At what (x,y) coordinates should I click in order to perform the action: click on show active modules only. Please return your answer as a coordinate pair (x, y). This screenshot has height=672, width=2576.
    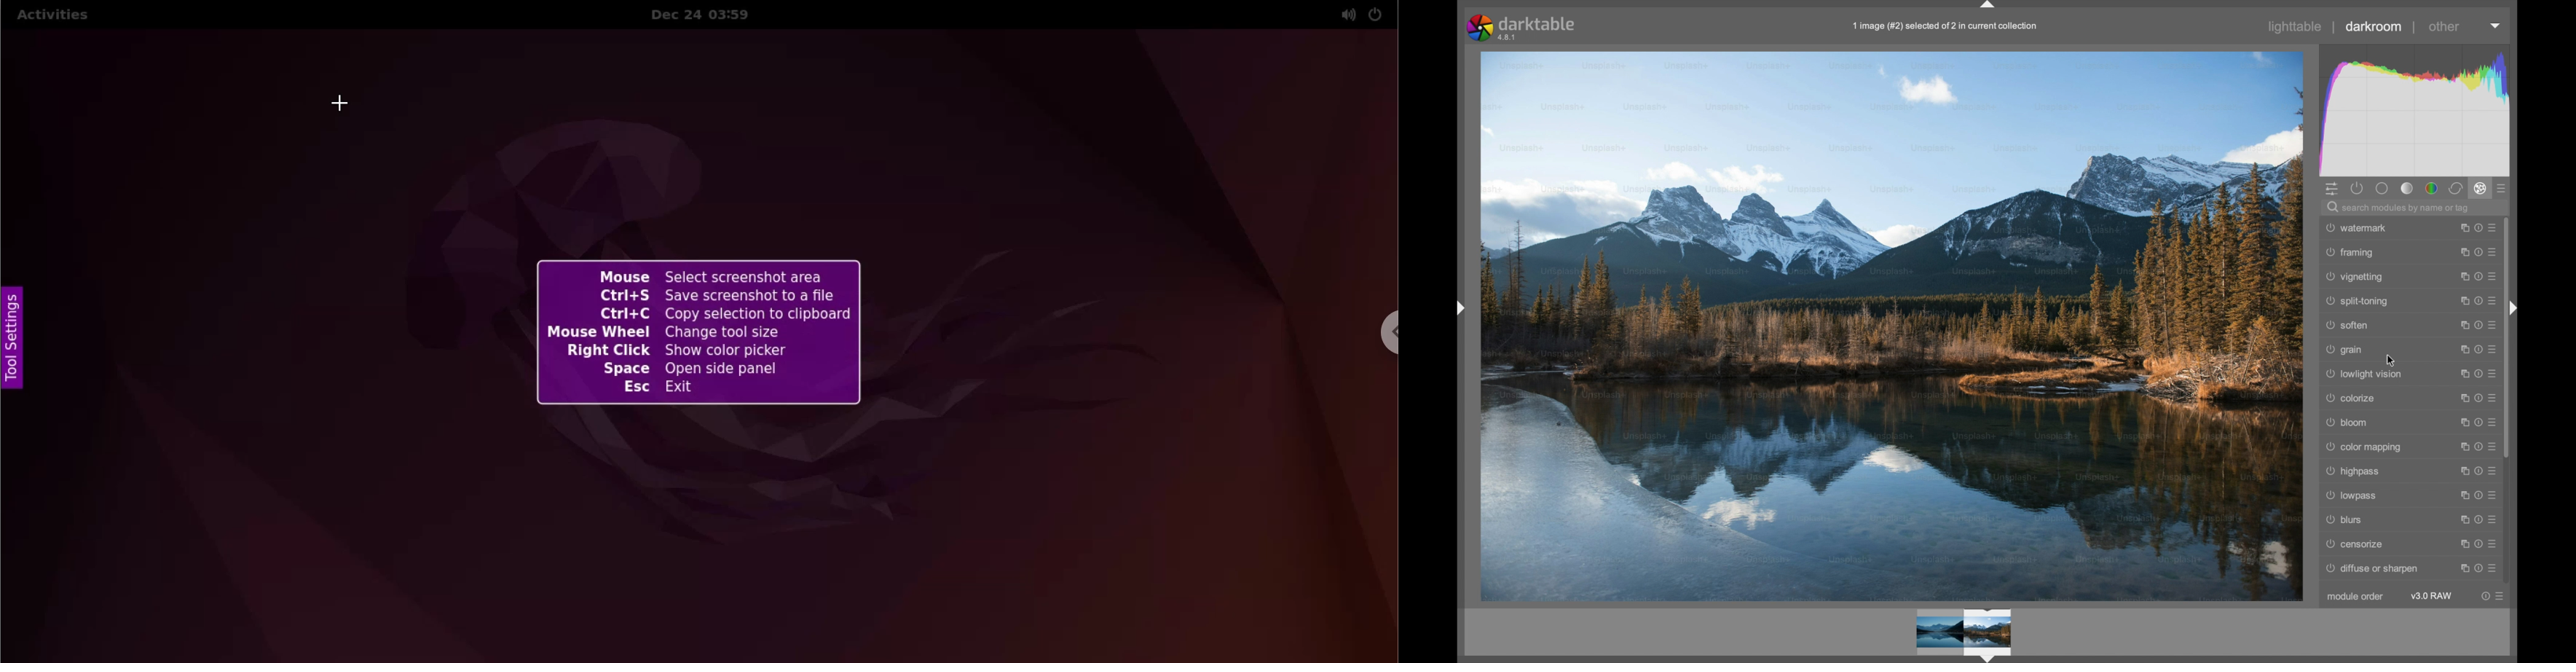
    Looking at the image, I should click on (2357, 189).